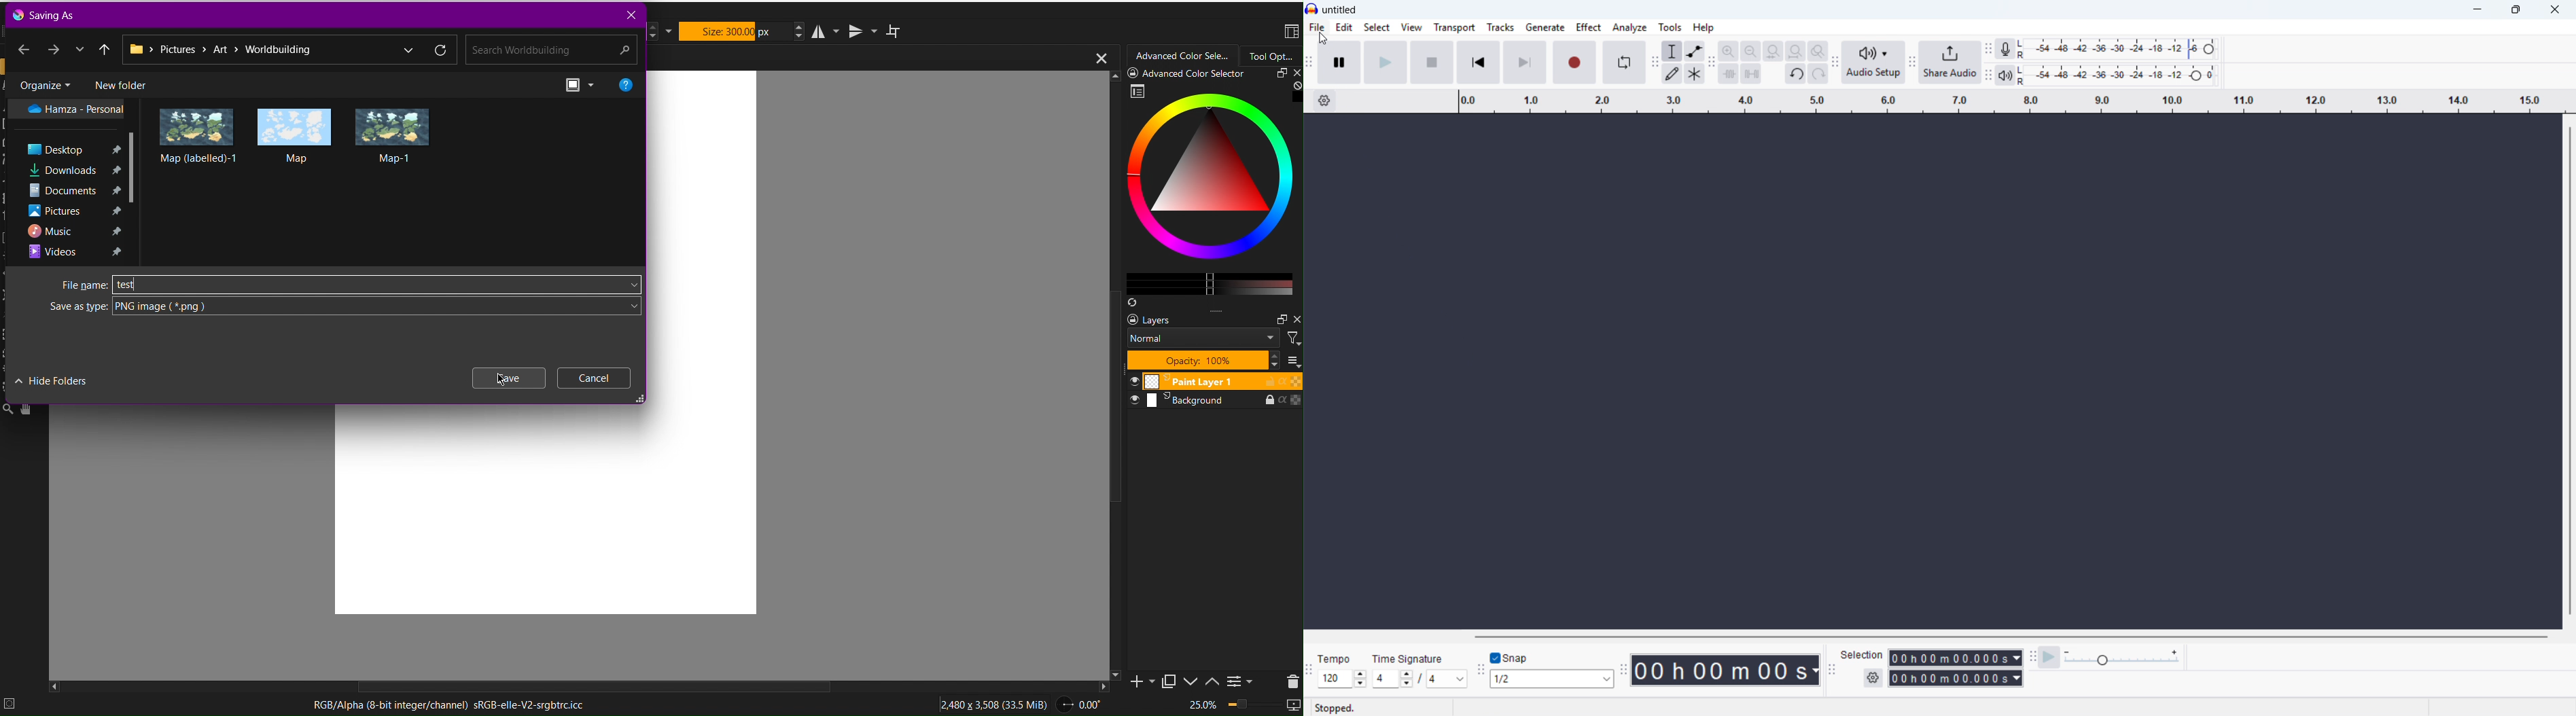 The image size is (2576, 728). What do you see at coordinates (996, 702) in the screenshot?
I see `Dimensions` at bounding box center [996, 702].